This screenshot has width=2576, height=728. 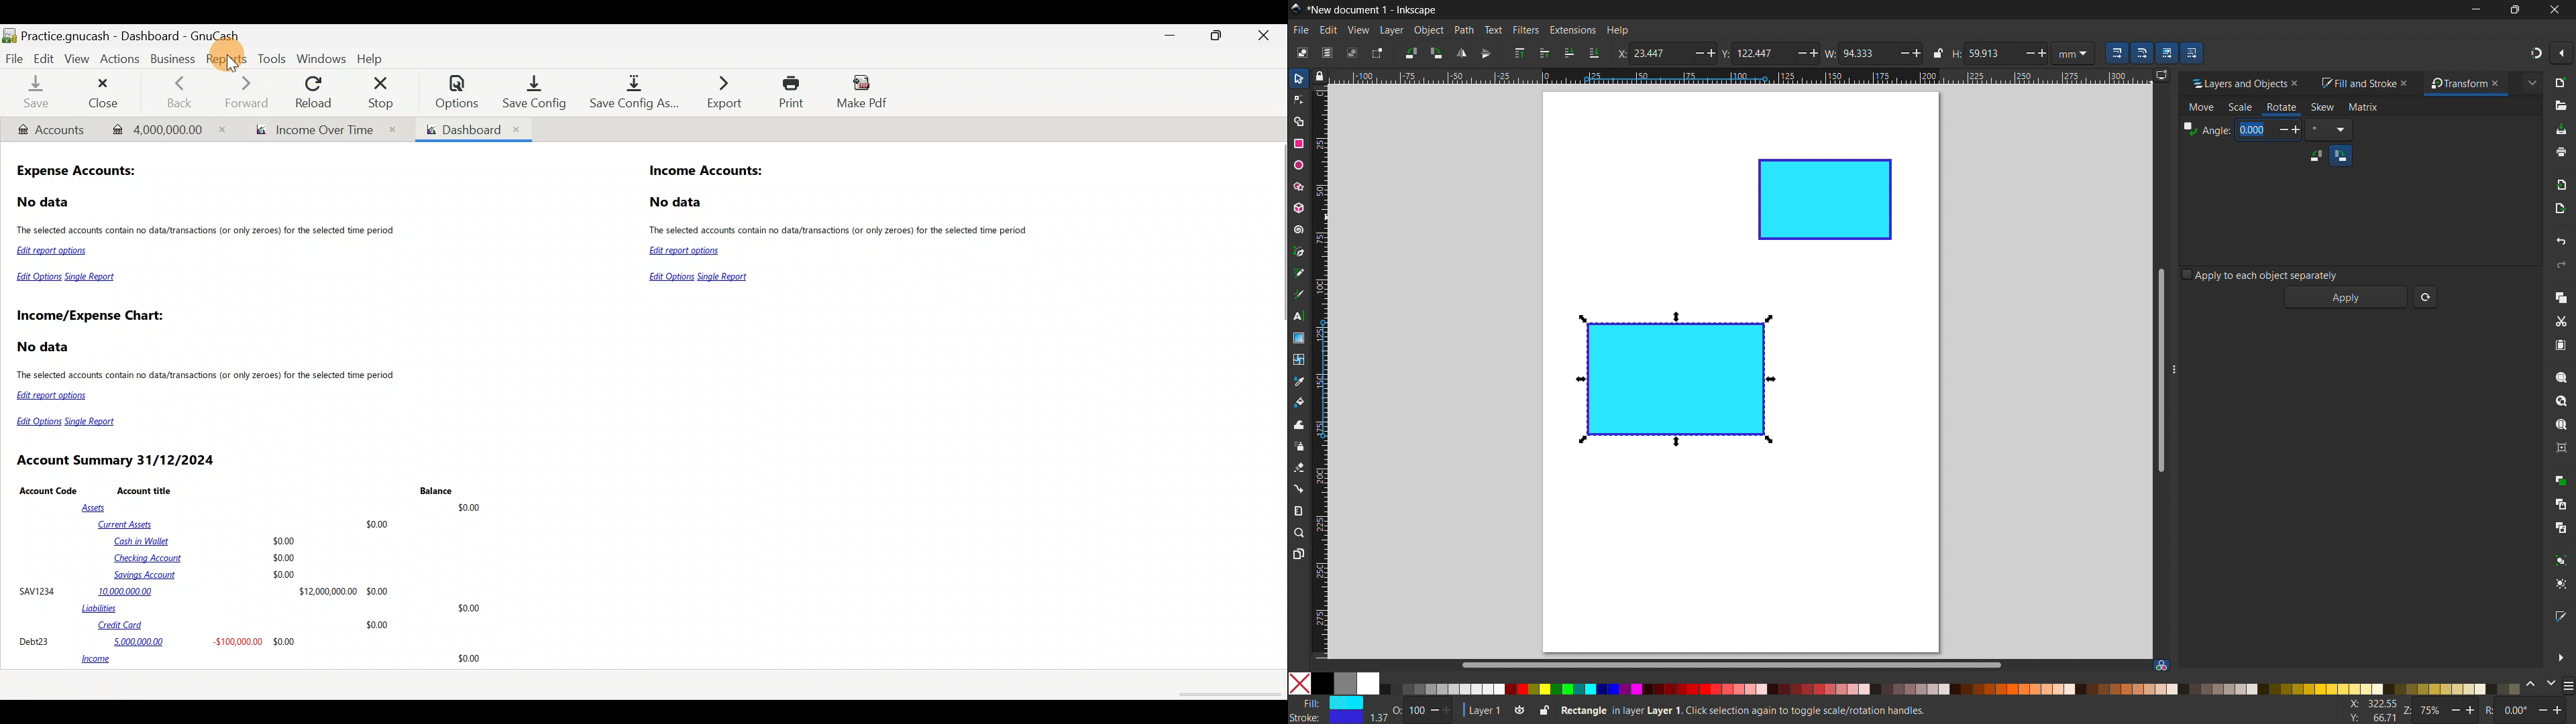 What do you see at coordinates (630, 93) in the screenshot?
I see `Save config as` at bounding box center [630, 93].